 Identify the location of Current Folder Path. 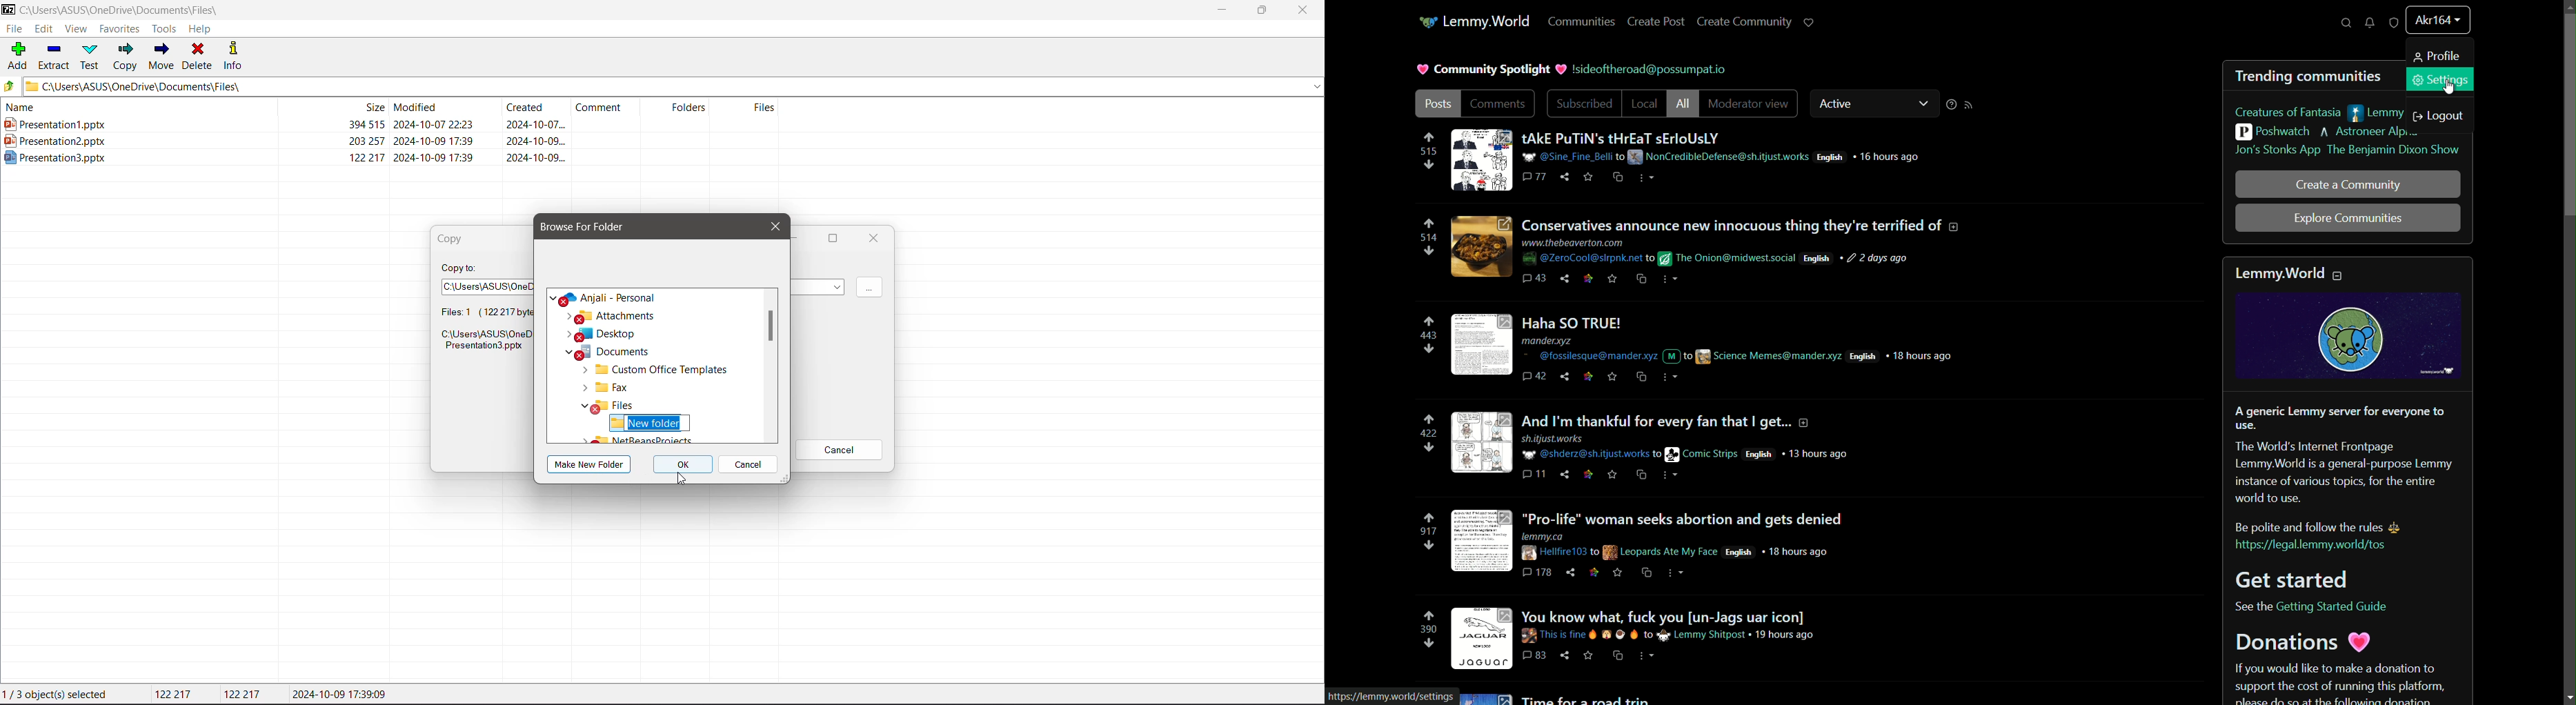
(129, 8).